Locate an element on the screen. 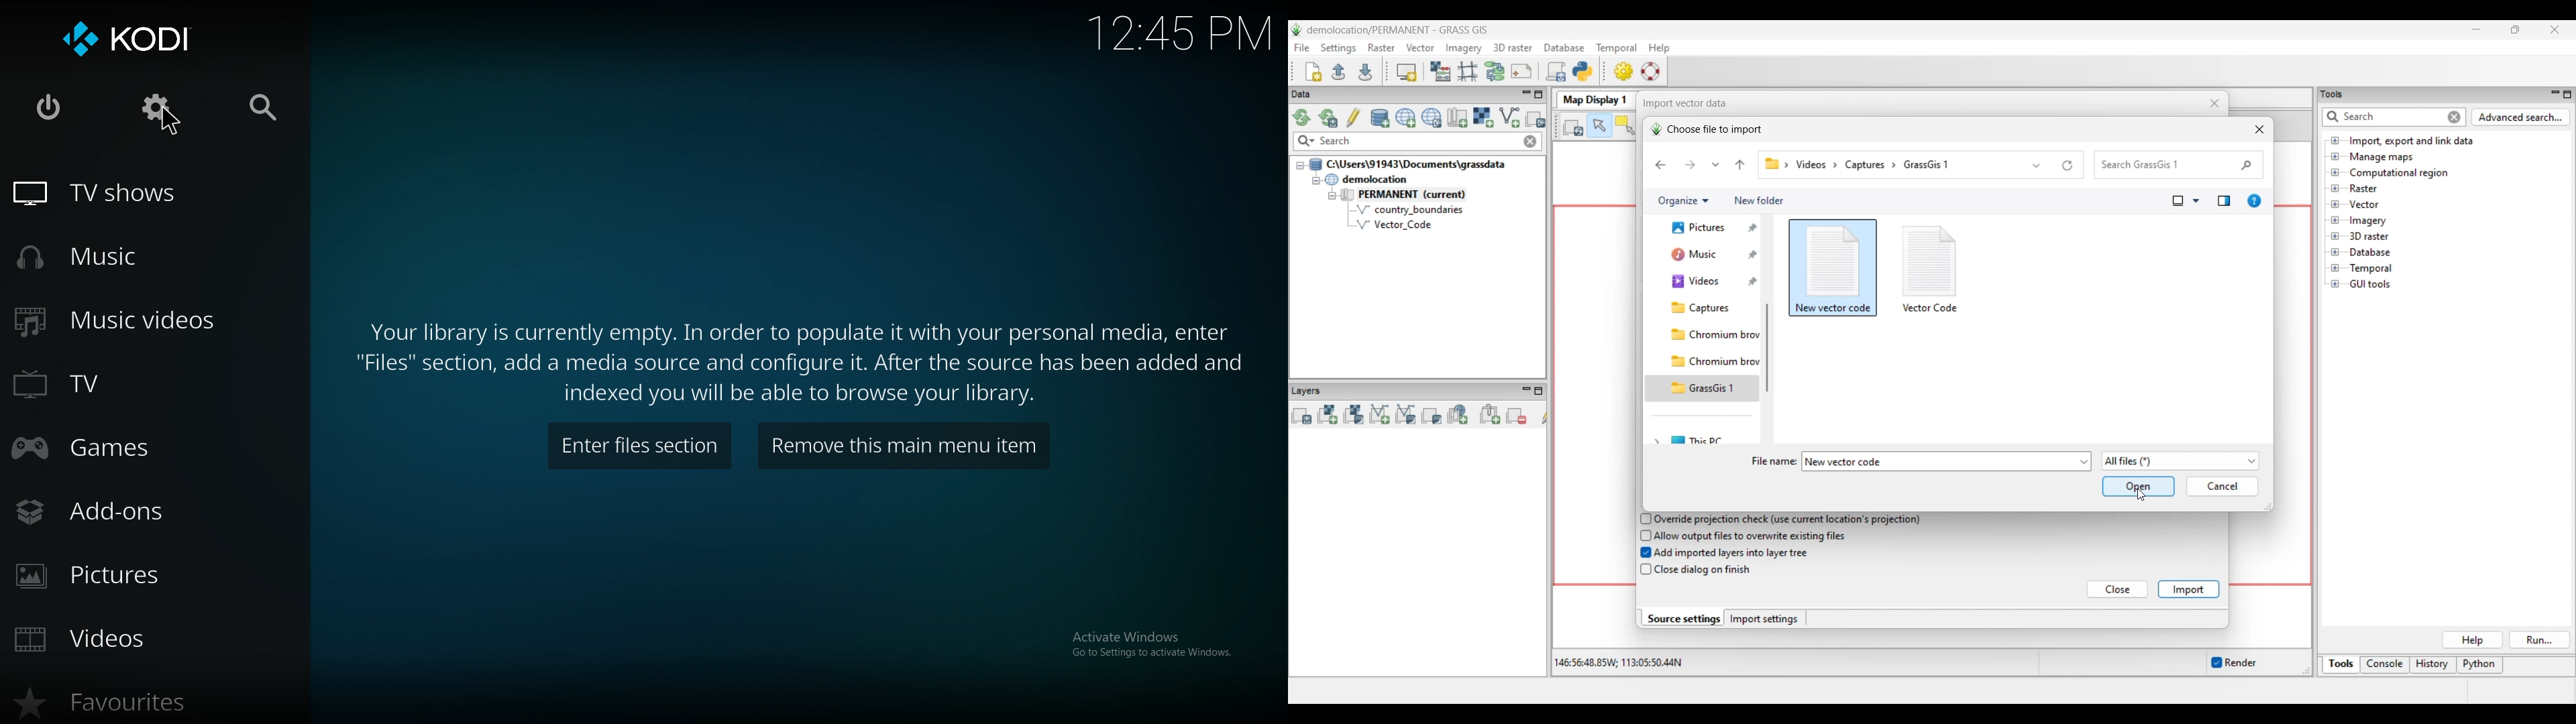 The image size is (2576, 728). videos is located at coordinates (102, 639).